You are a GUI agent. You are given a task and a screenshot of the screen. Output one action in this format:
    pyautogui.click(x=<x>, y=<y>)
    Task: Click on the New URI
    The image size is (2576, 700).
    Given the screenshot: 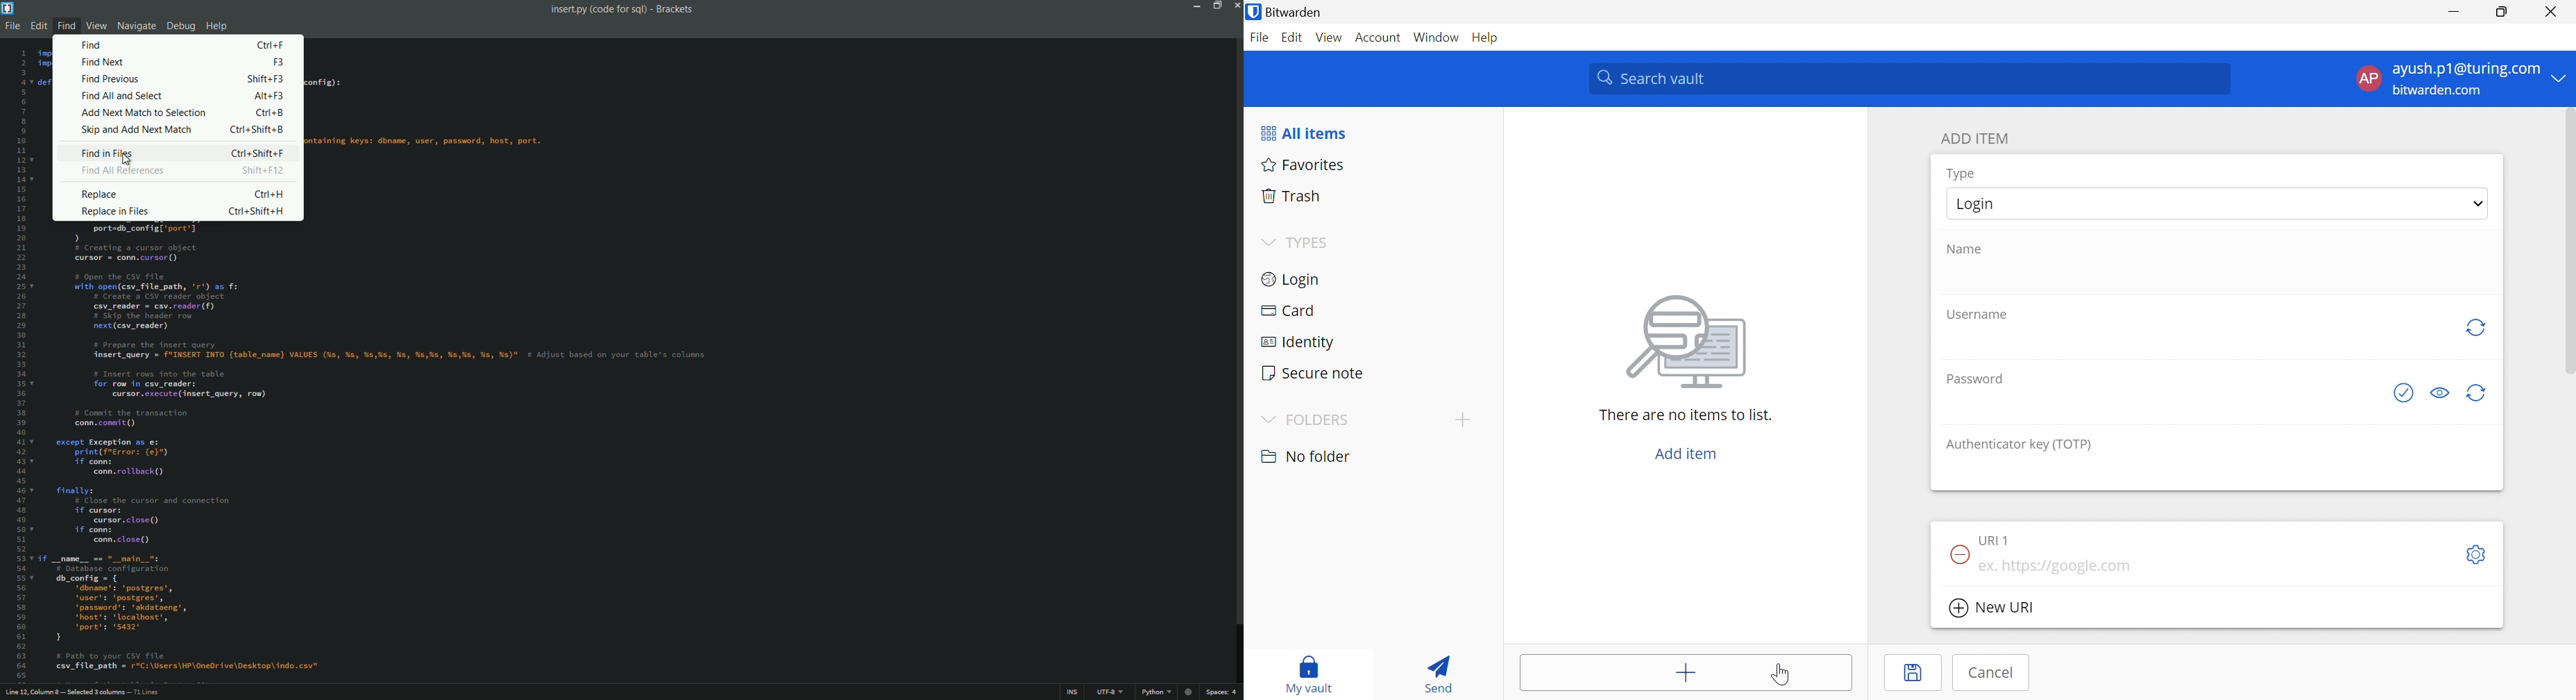 What is the action you would take?
    pyautogui.click(x=1991, y=608)
    